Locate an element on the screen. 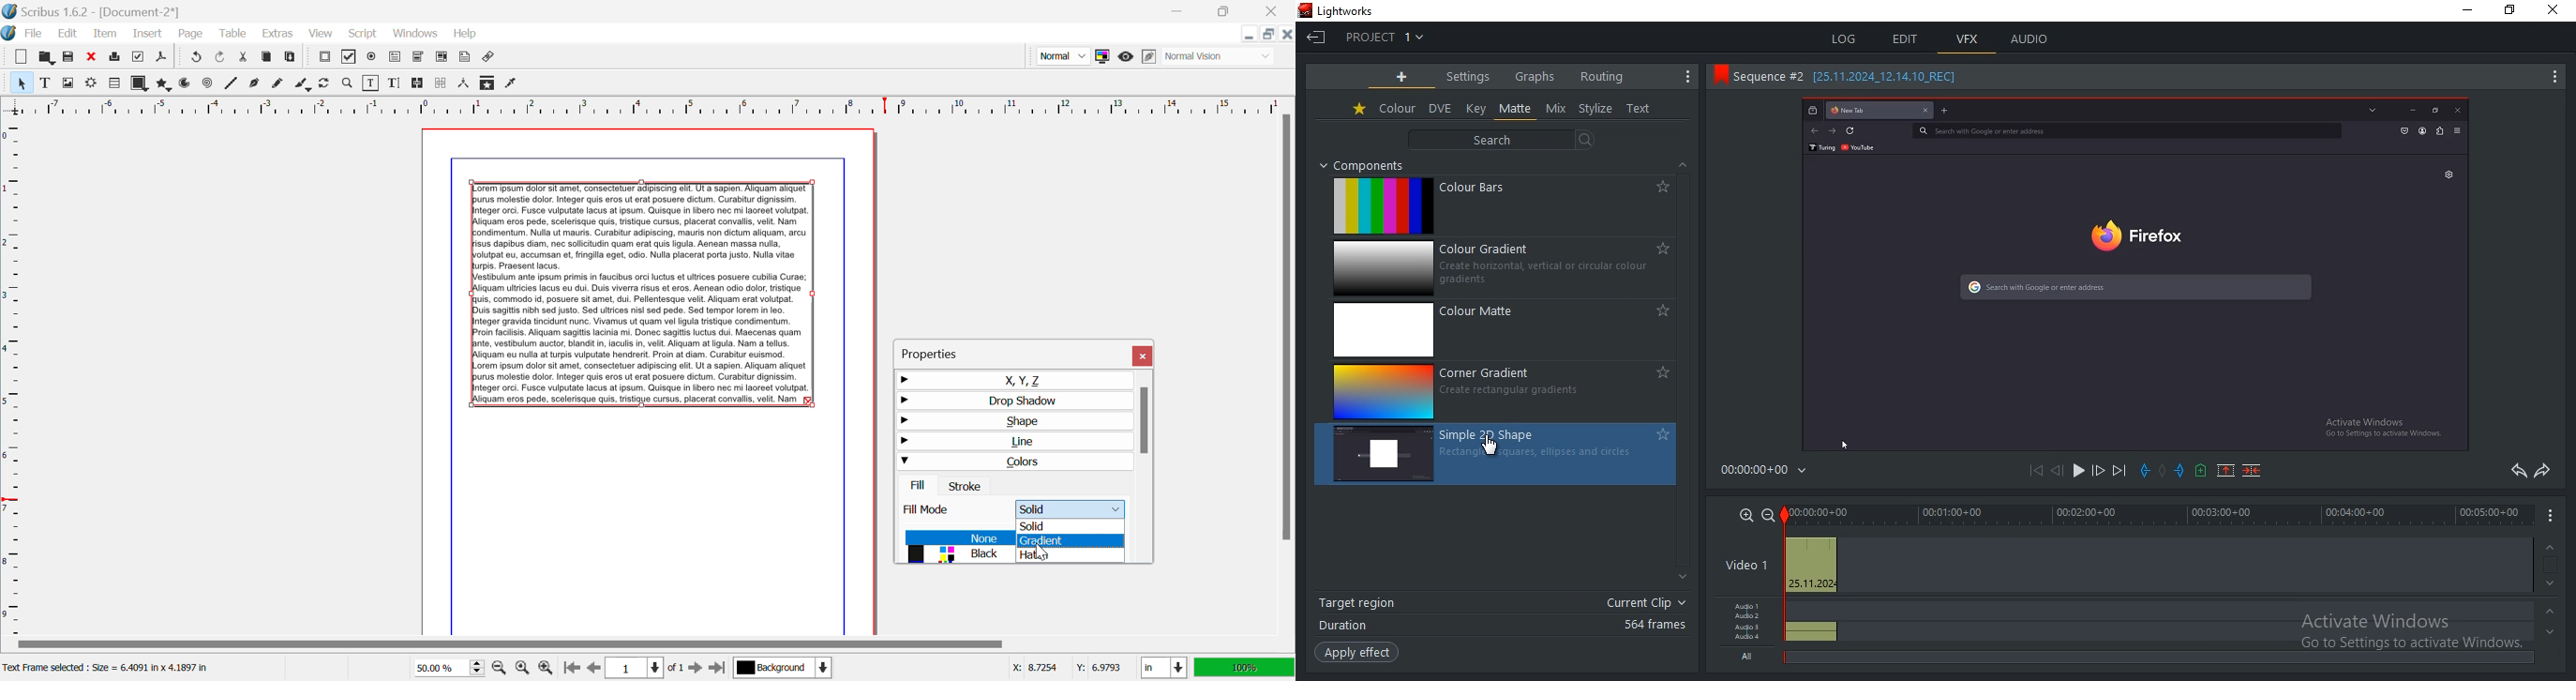 This screenshot has width=2576, height=700. colour matte is located at coordinates (1506, 330).